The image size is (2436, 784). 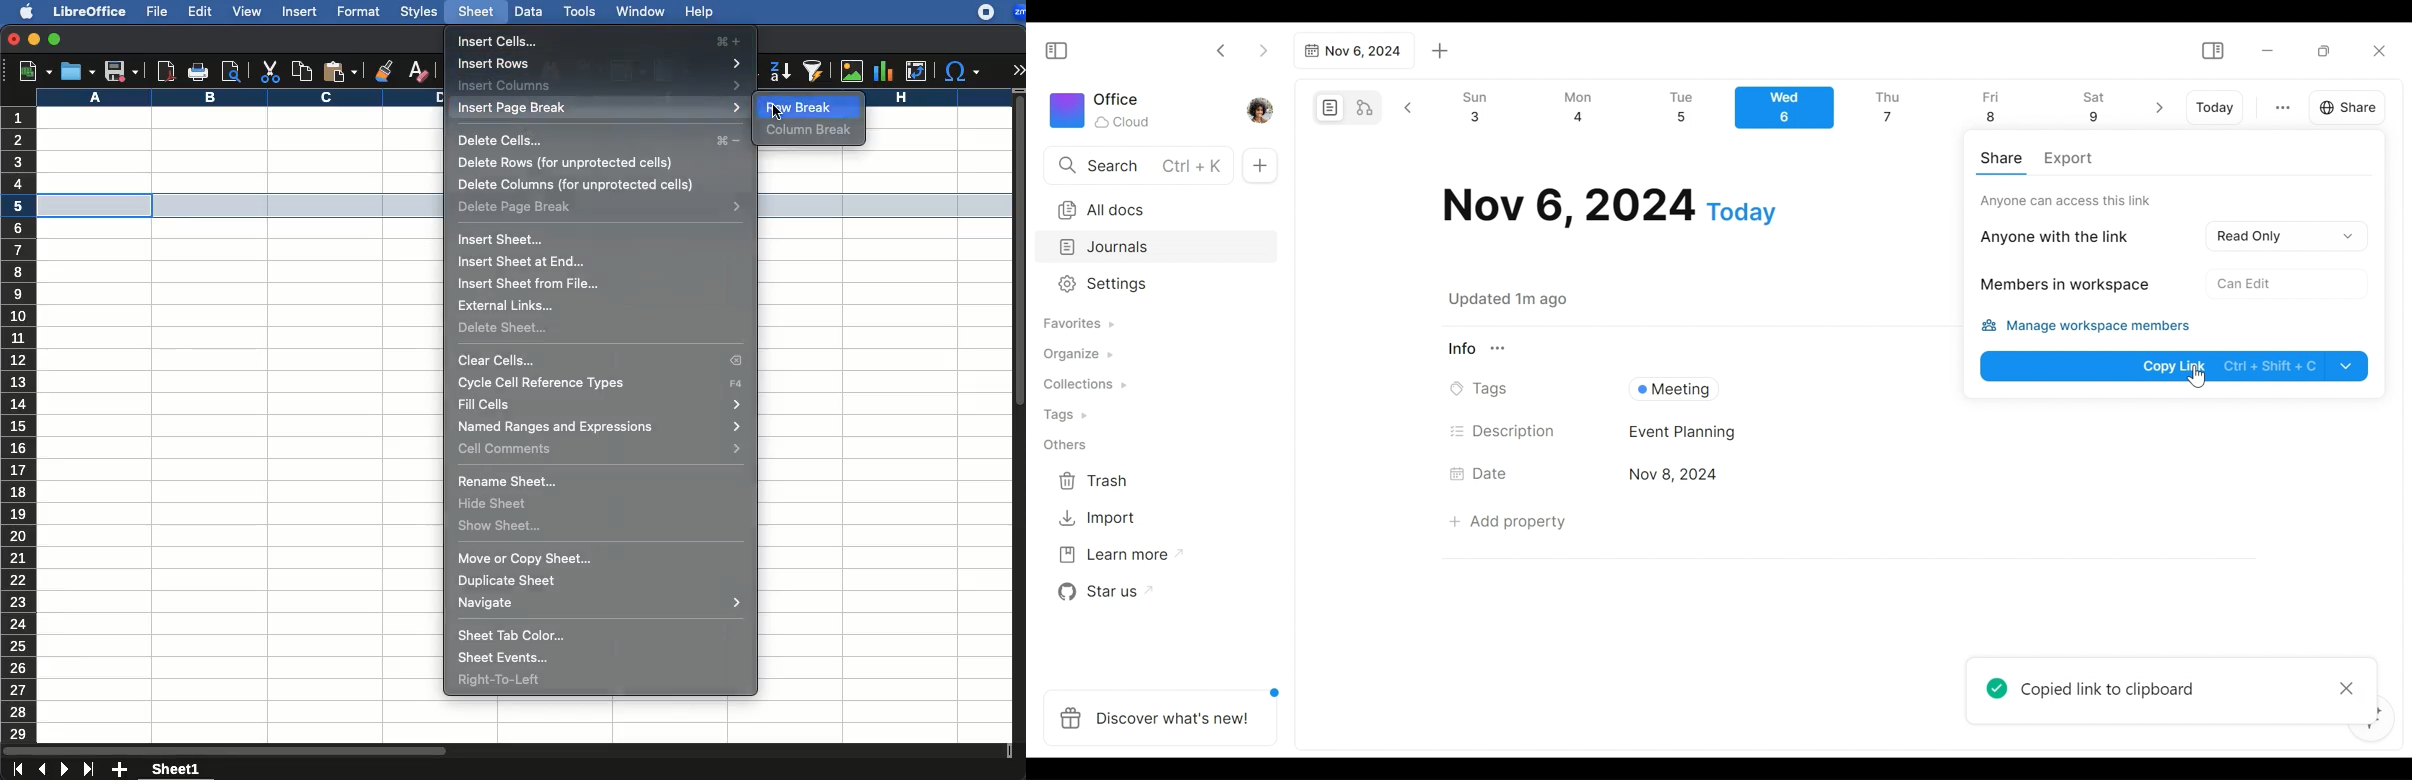 I want to click on Favorites, so click(x=1077, y=324).